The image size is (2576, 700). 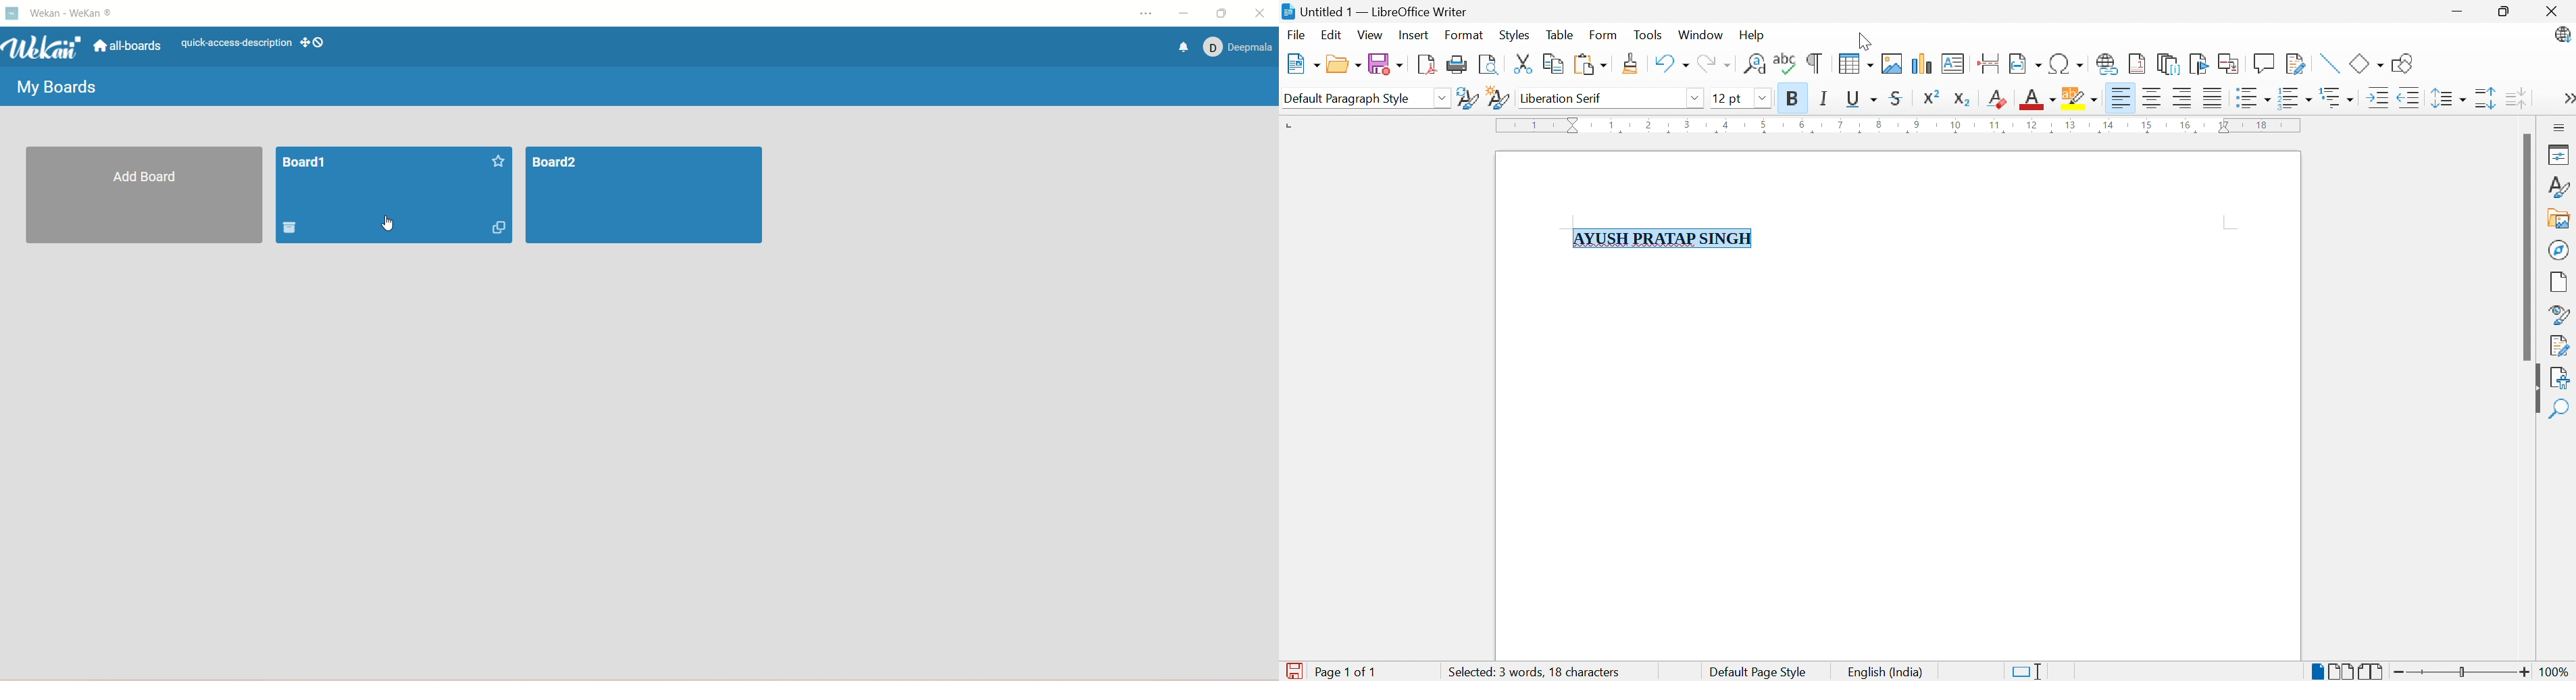 I want to click on Restore Down, so click(x=2504, y=9).